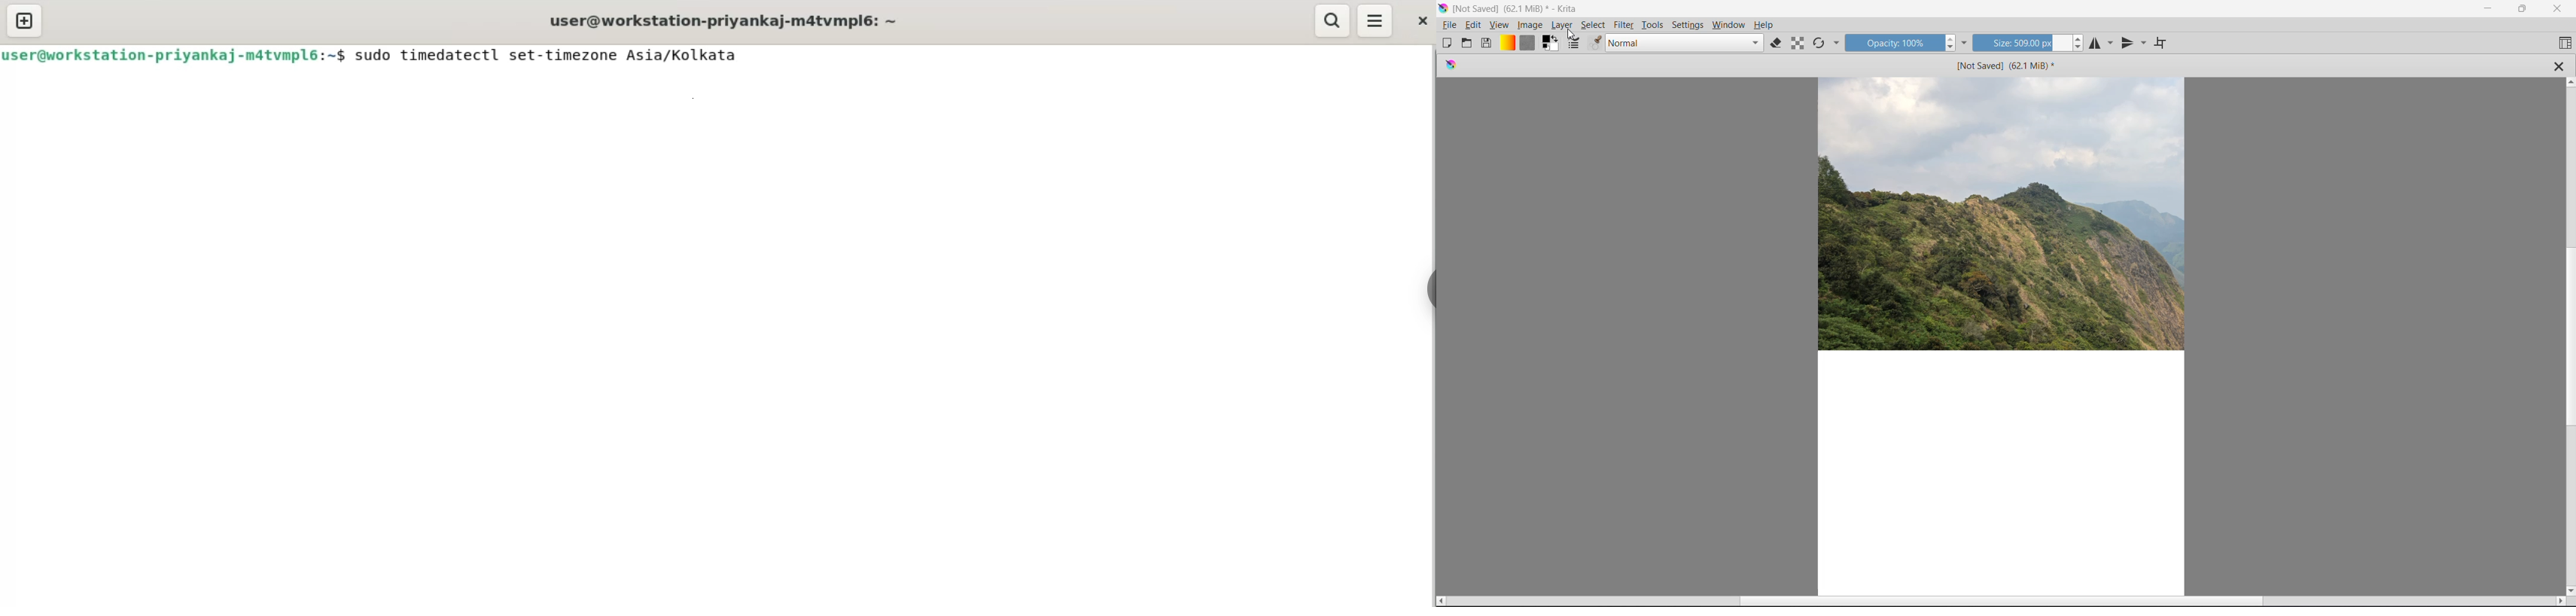 Image resolution: width=2576 pixels, height=616 pixels. I want to click on new tab, so click(26, 21).